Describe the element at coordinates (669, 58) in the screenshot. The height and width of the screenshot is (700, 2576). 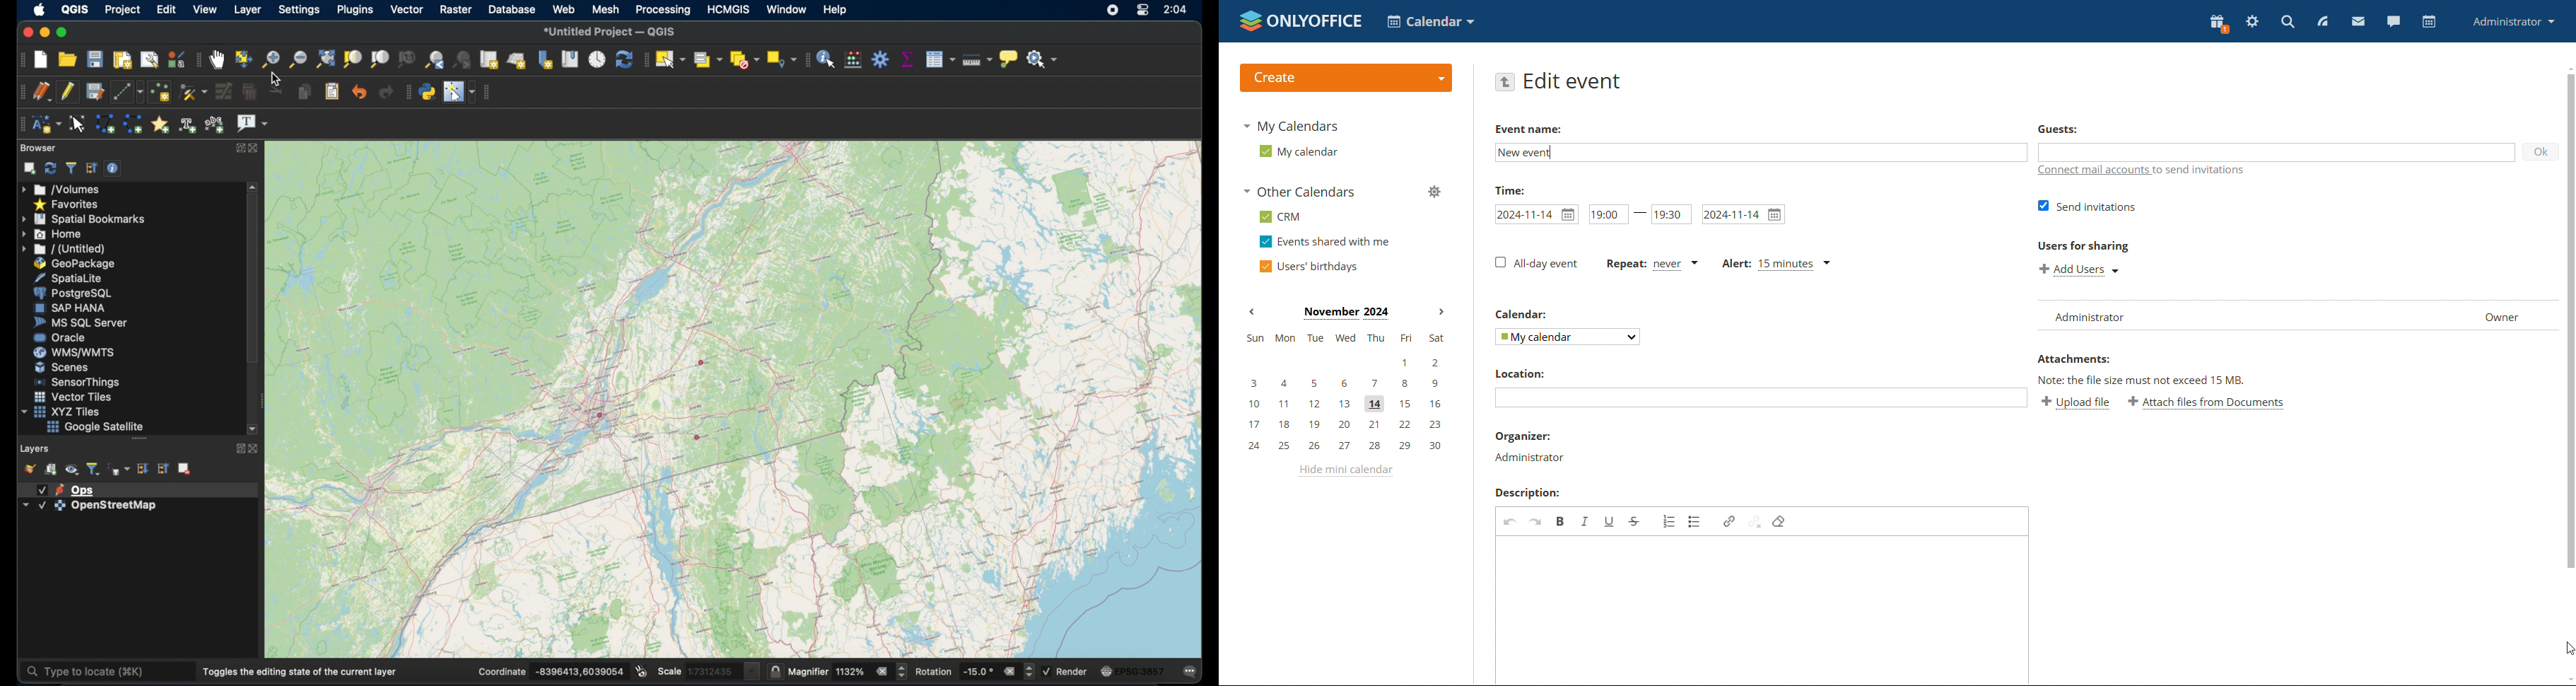
I see `select features by area or single click` at that location.